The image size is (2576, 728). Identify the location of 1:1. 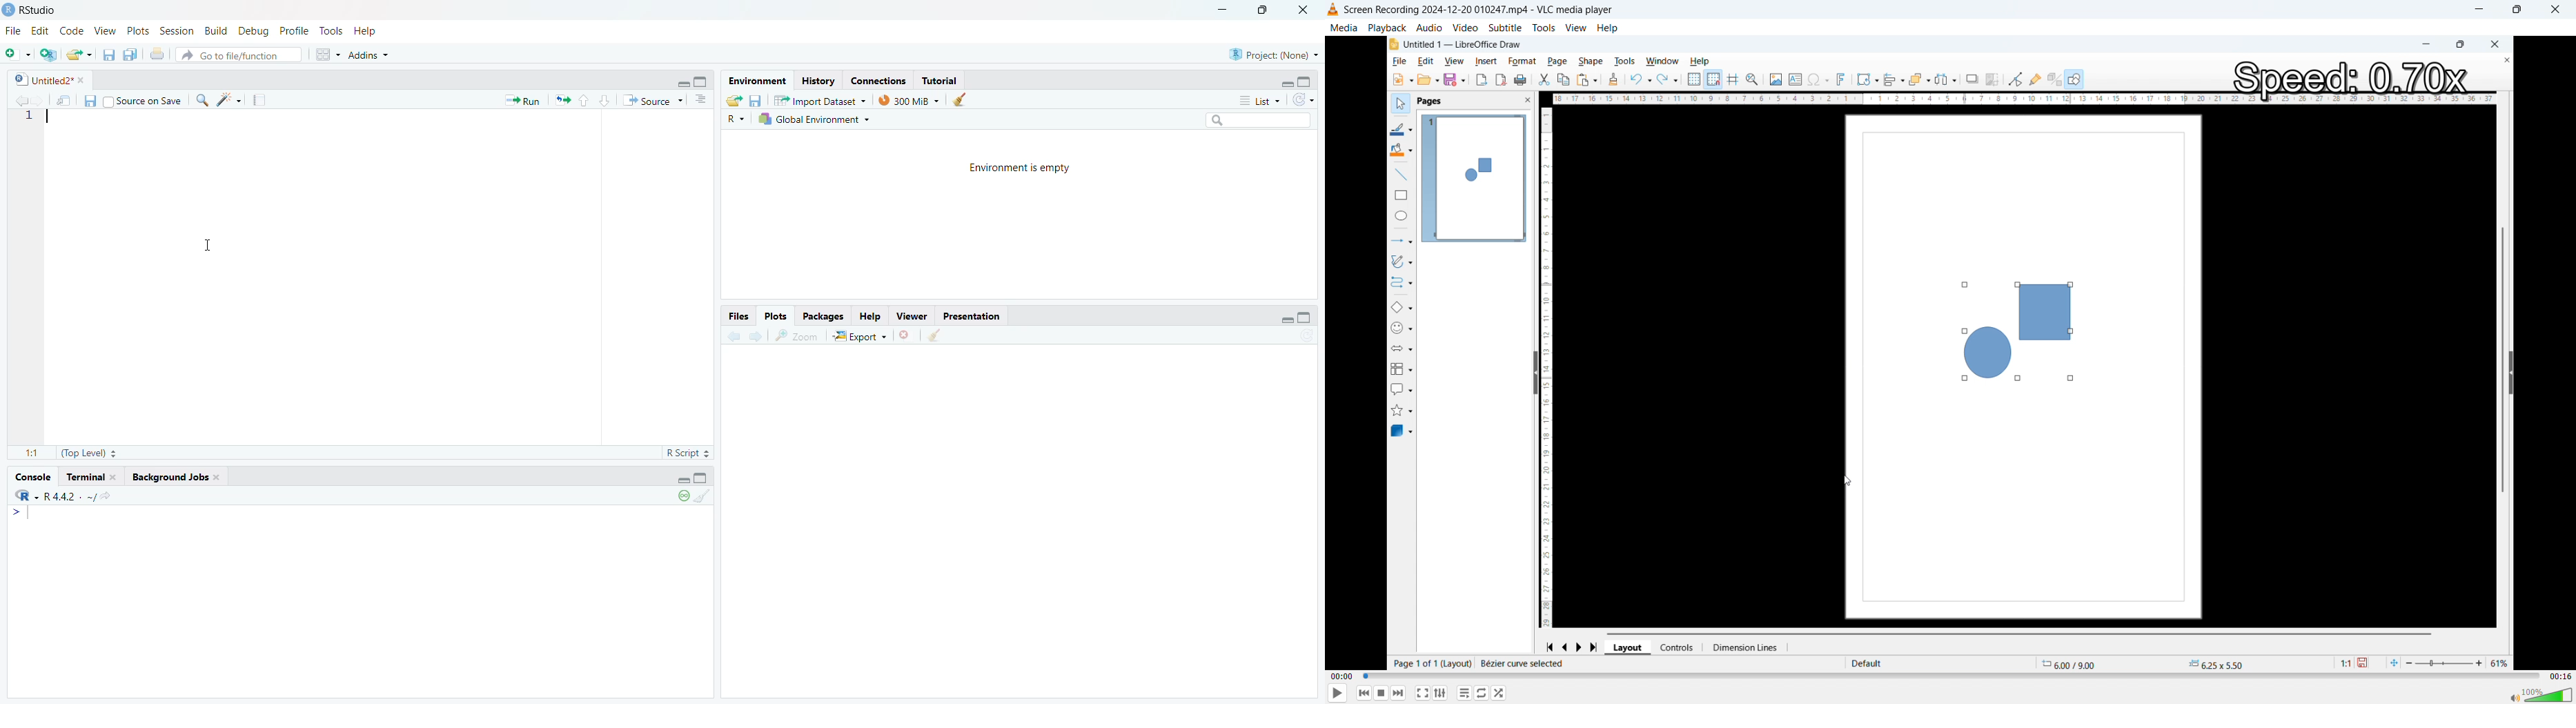
(30, 455).